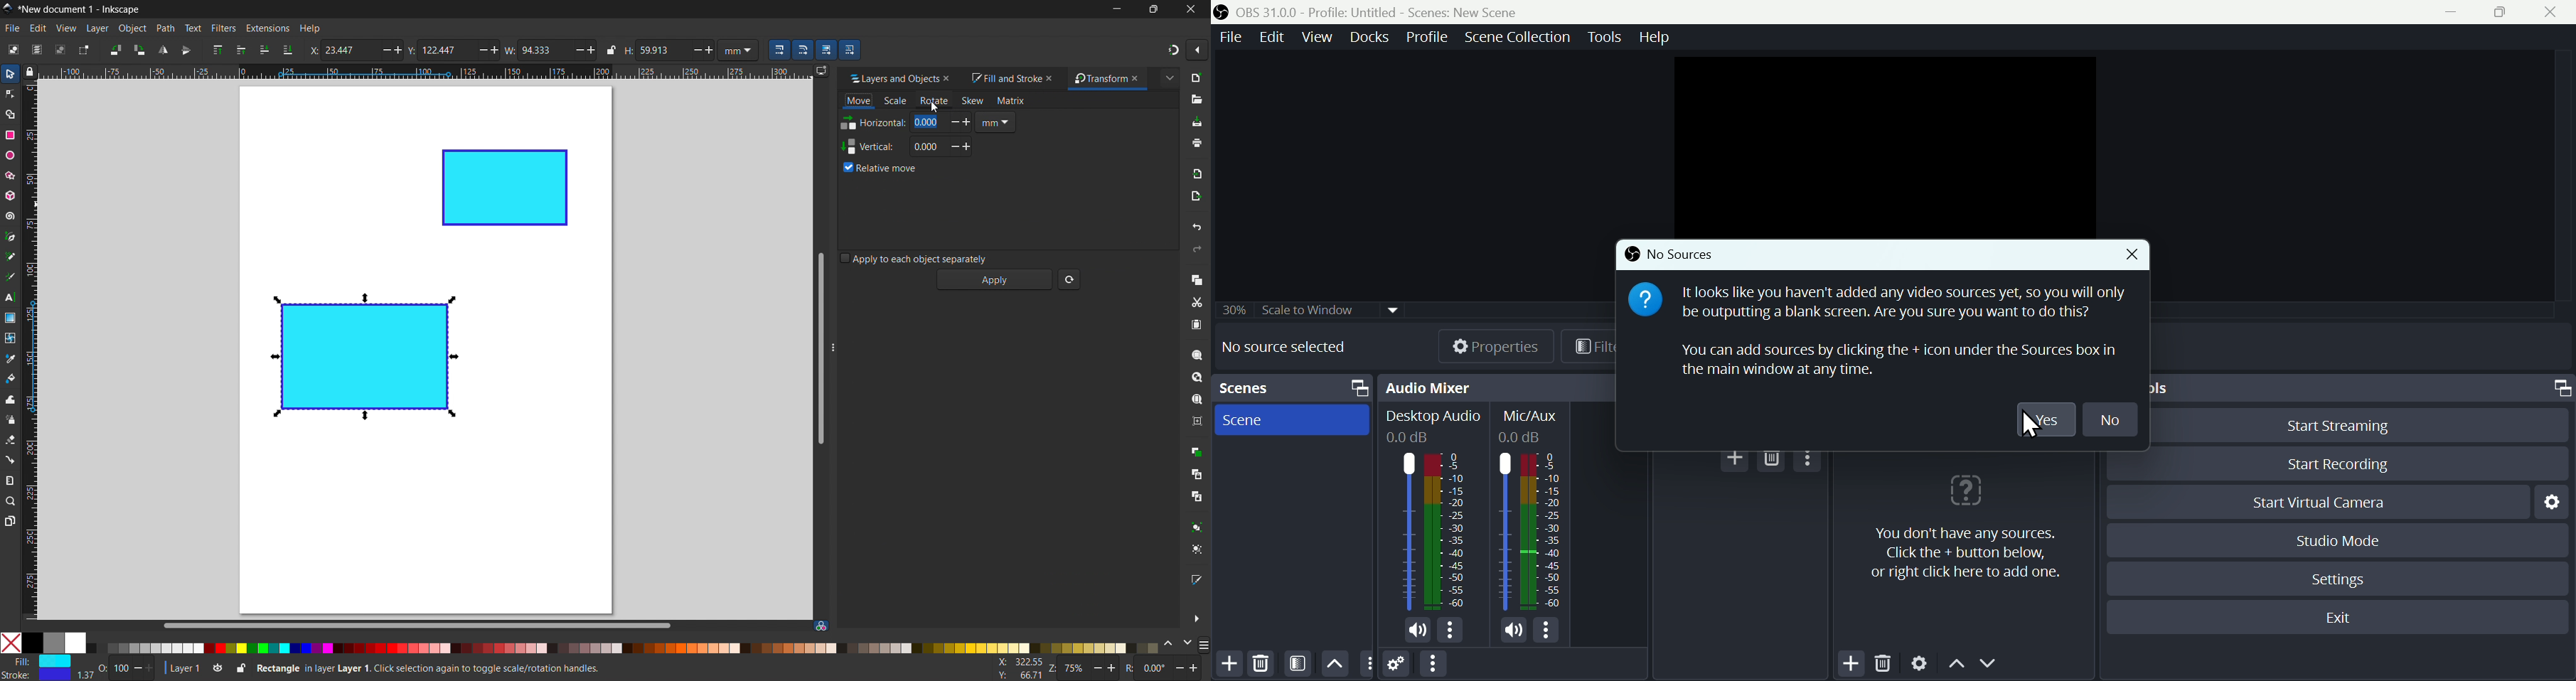 This screenshot has height=700, width=2576. What do you see at coordinates (1229, 664) in the screenshot?
I see `add` at bounding box center [1229, 664].